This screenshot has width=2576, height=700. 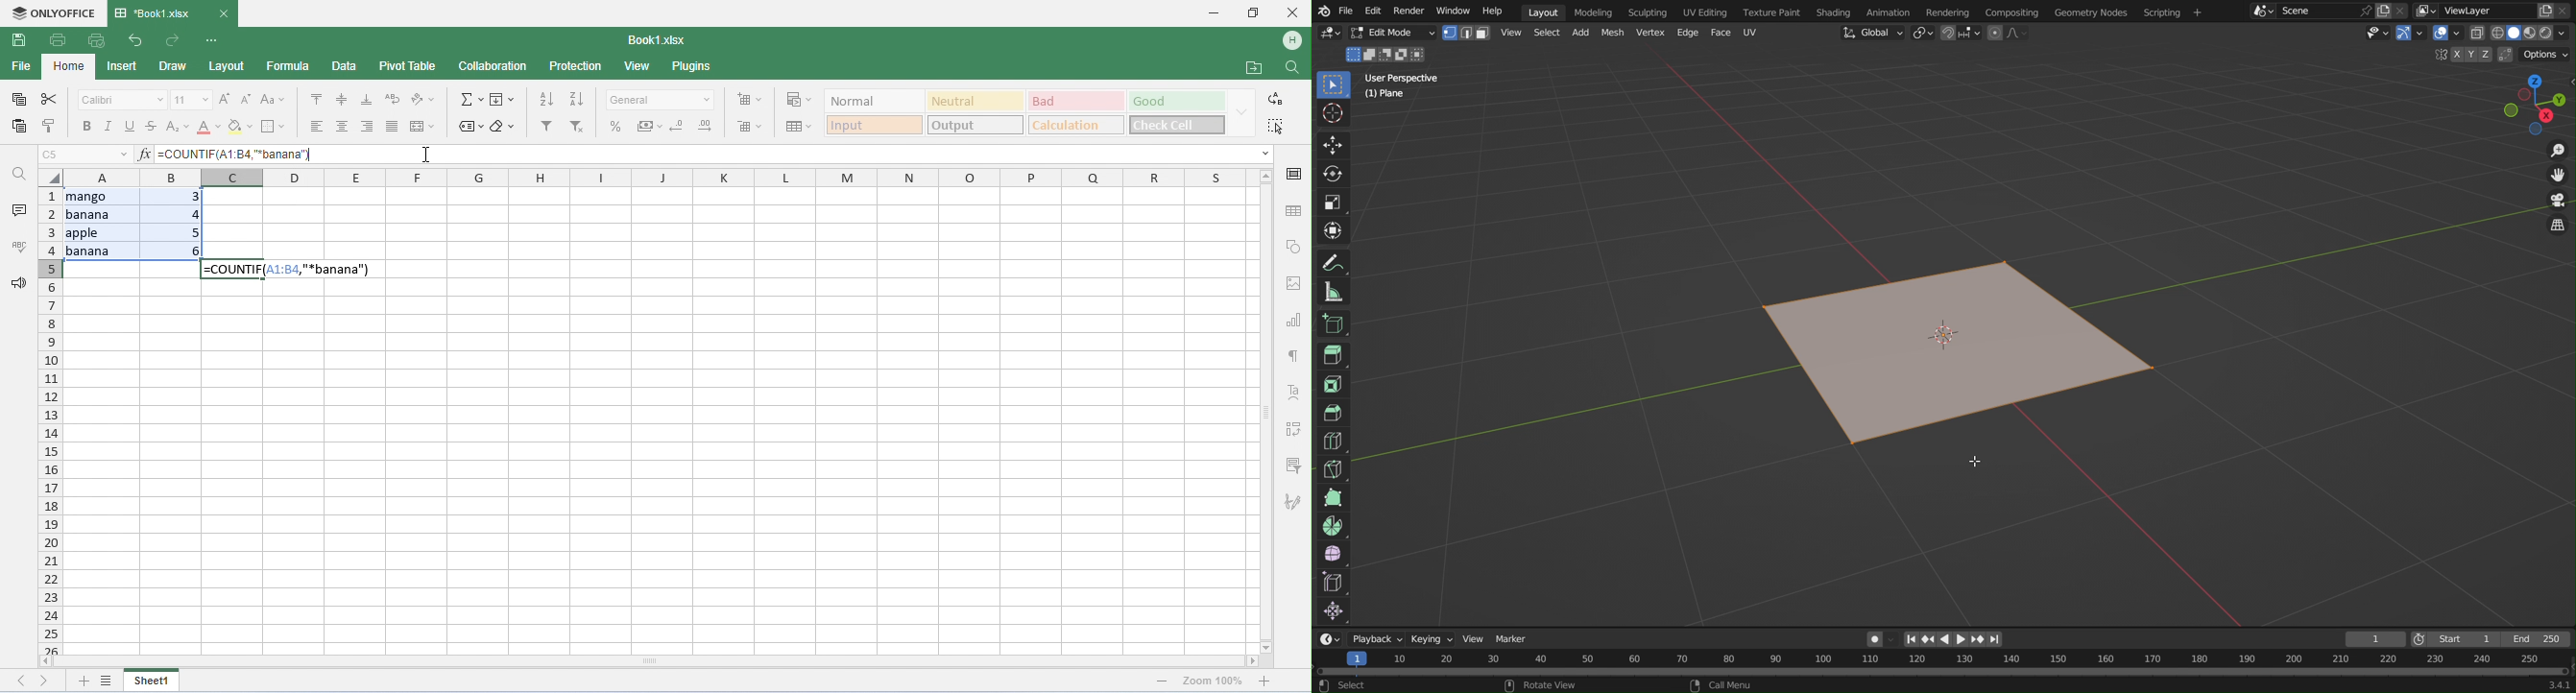 What do you see at coordinates (1466, 33) in the screenshot?
I see `Select Mode` at bounding box center [1466, 33].